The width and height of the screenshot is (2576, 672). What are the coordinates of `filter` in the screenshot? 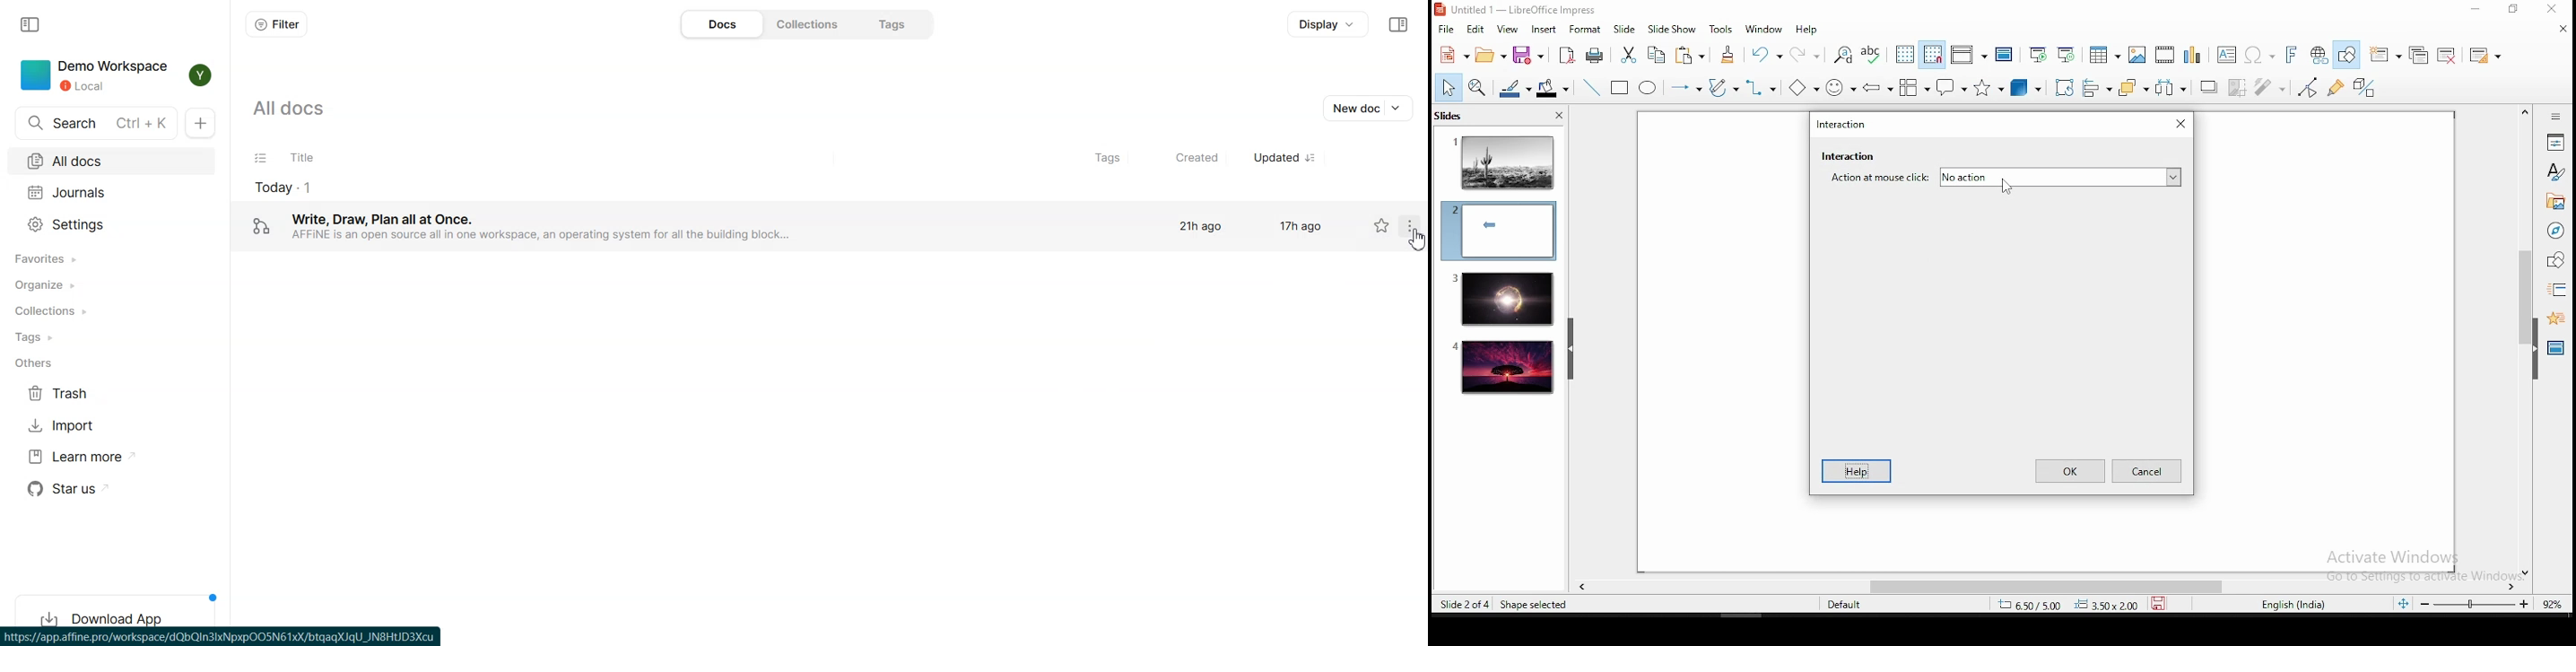 It's located at (2267, 87).